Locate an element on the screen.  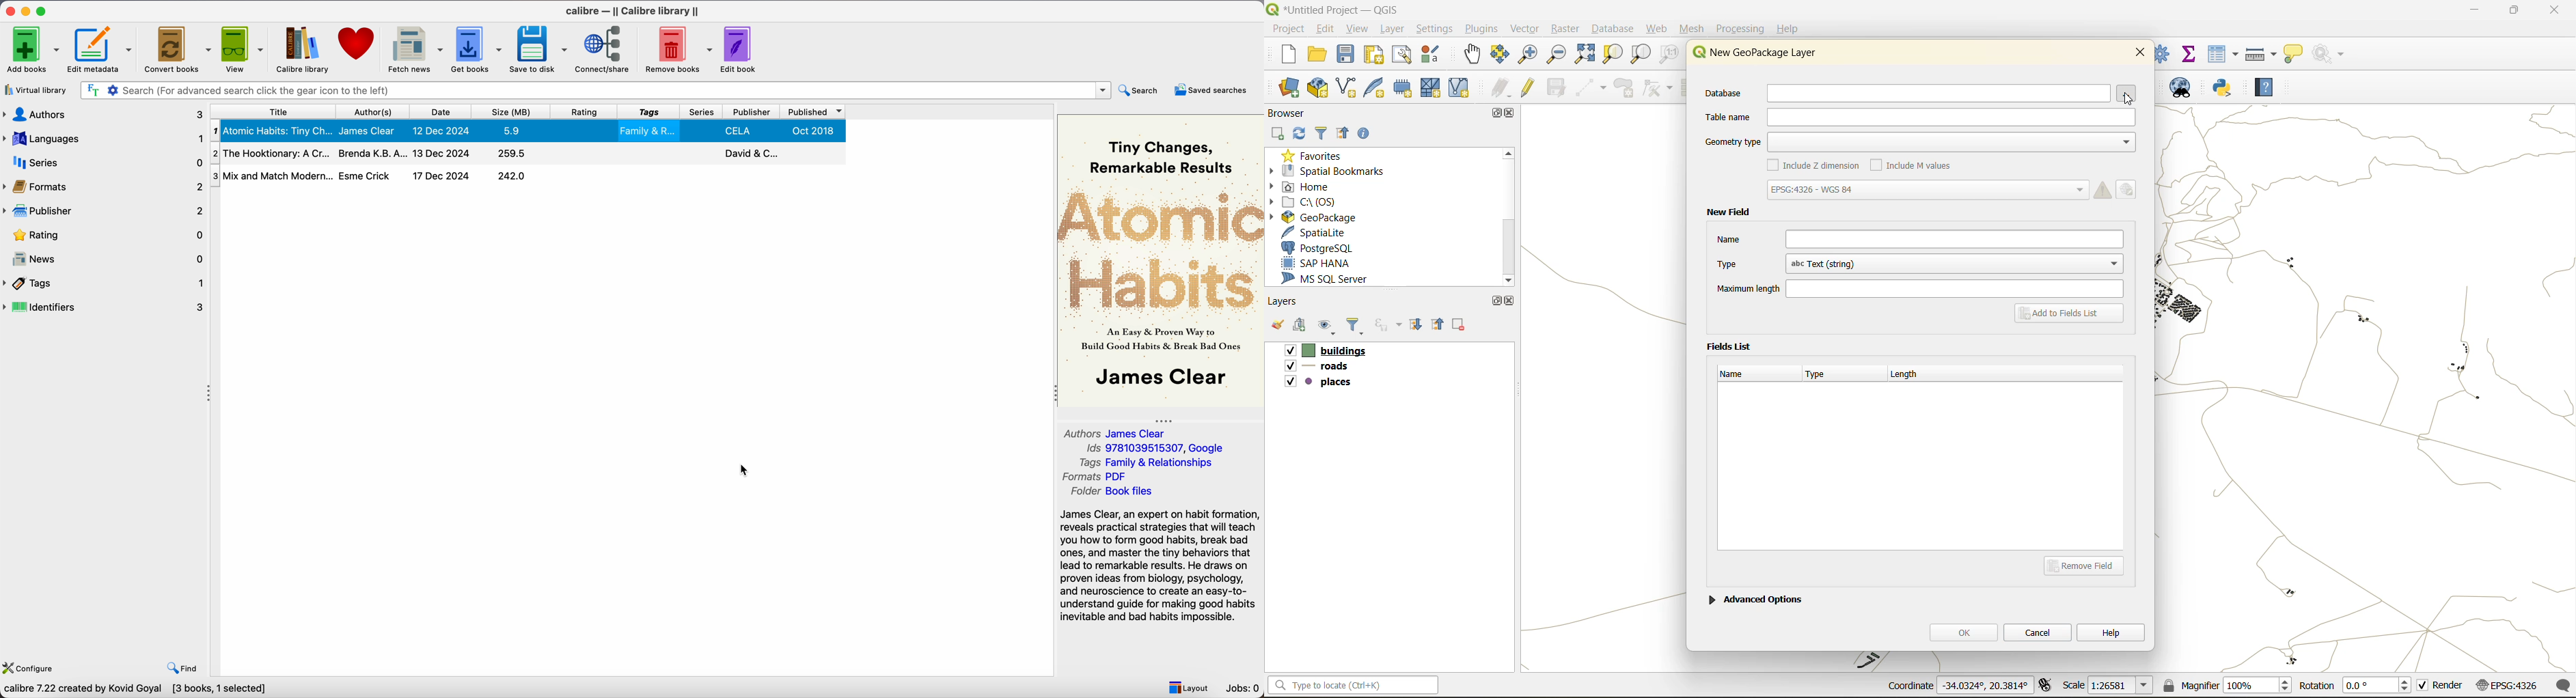
add is located at coordinates (1302, 326).